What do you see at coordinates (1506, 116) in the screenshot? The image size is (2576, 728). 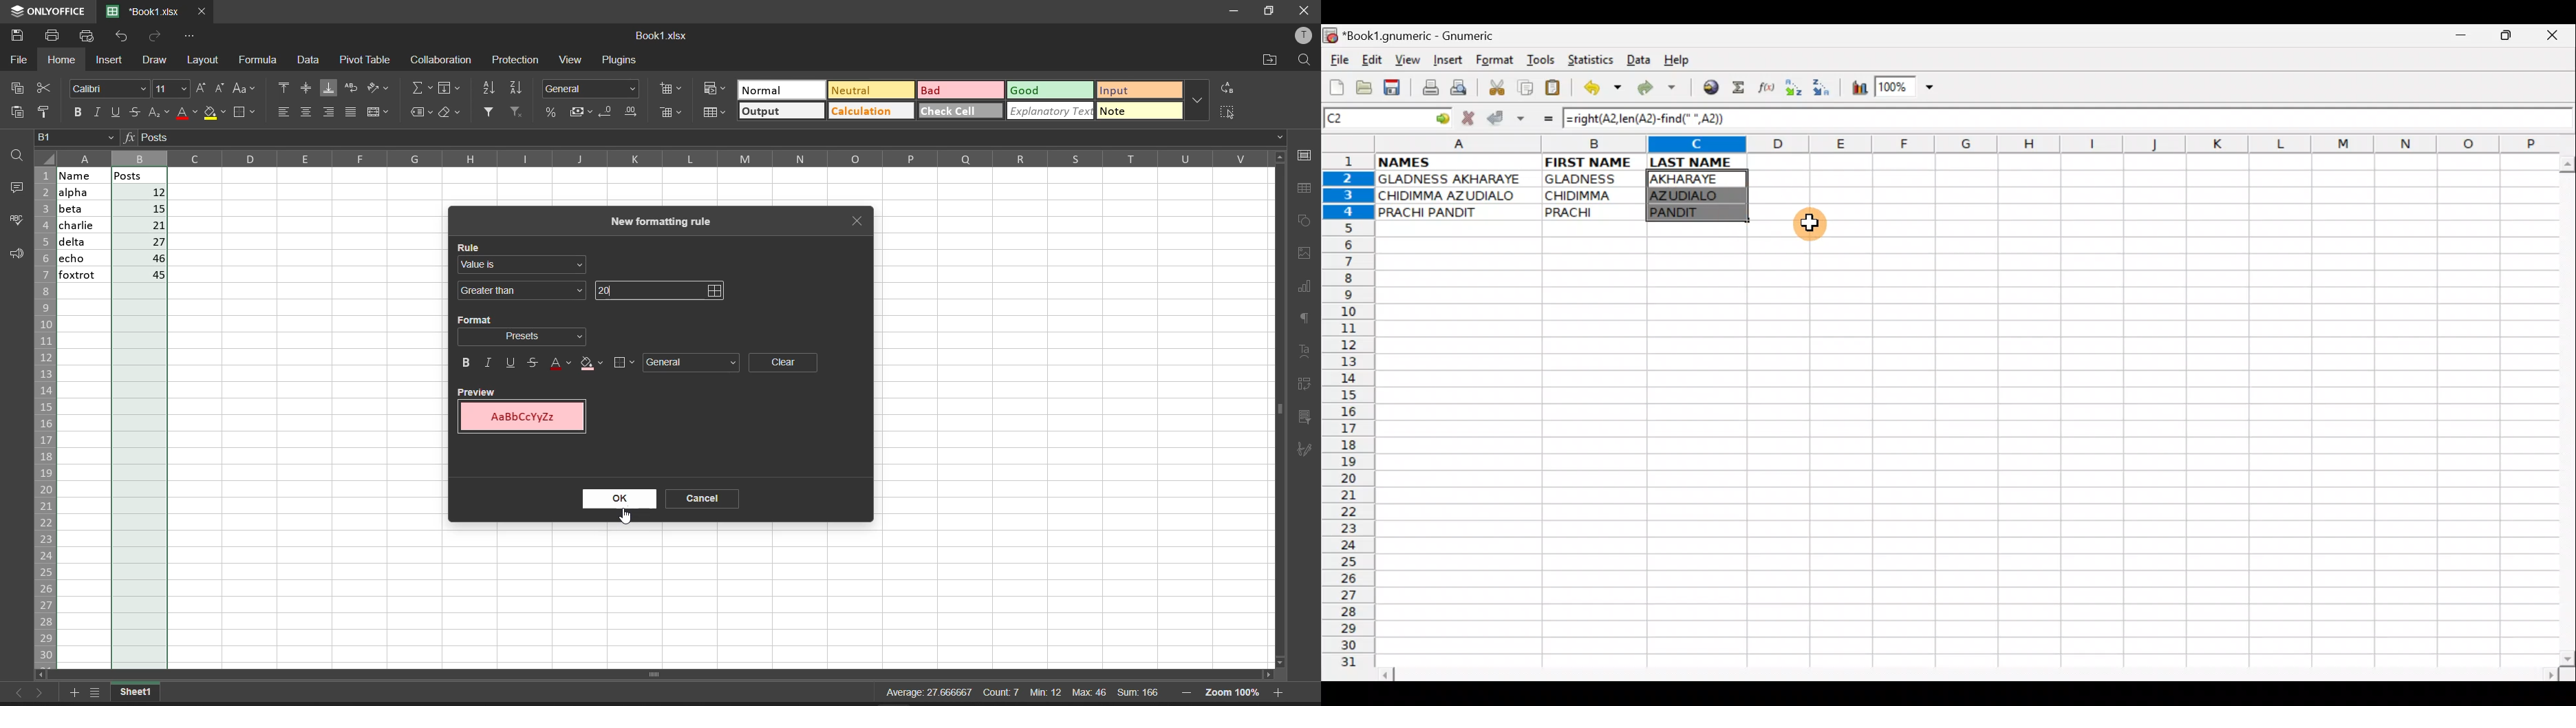 I see `Accept change` at bounding box center [1506, 116].